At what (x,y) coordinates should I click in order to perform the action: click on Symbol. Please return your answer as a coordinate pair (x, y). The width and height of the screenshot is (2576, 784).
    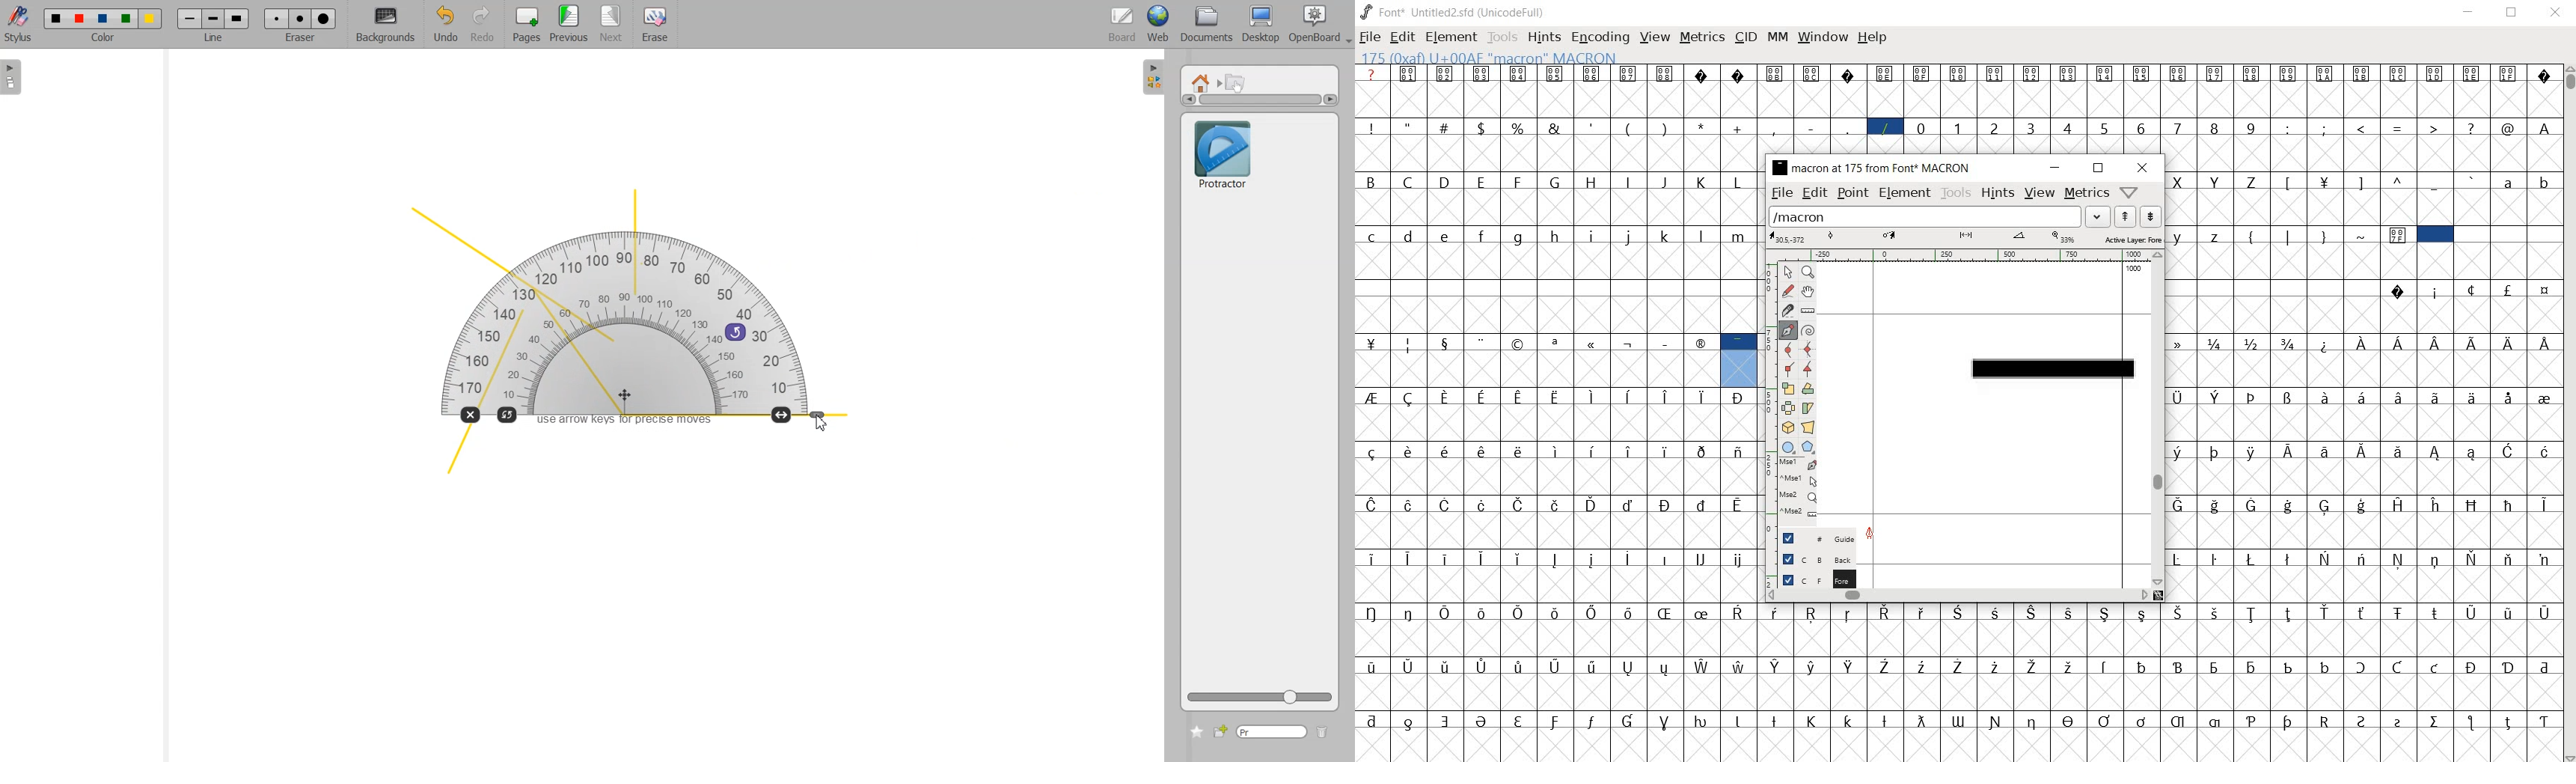
    Looking at the image, I should click on (1667, 396).